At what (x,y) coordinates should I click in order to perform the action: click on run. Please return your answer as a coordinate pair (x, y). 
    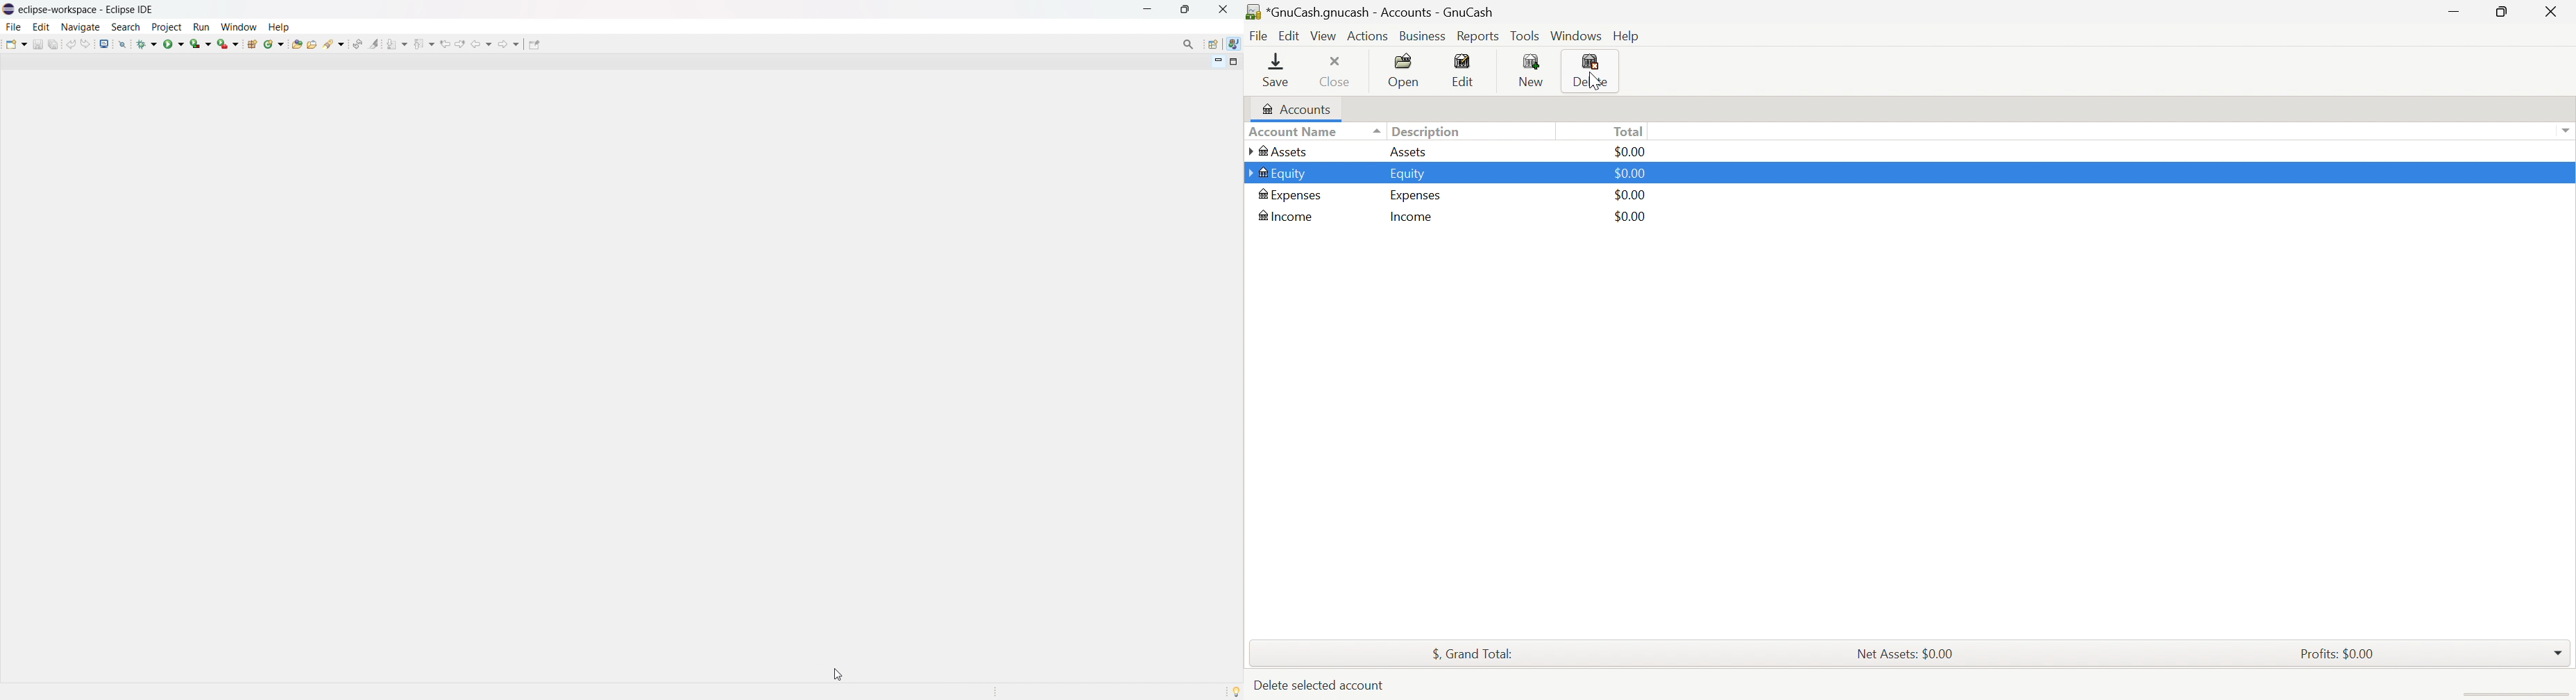
    Looking at the image, I should click on (201, 27).